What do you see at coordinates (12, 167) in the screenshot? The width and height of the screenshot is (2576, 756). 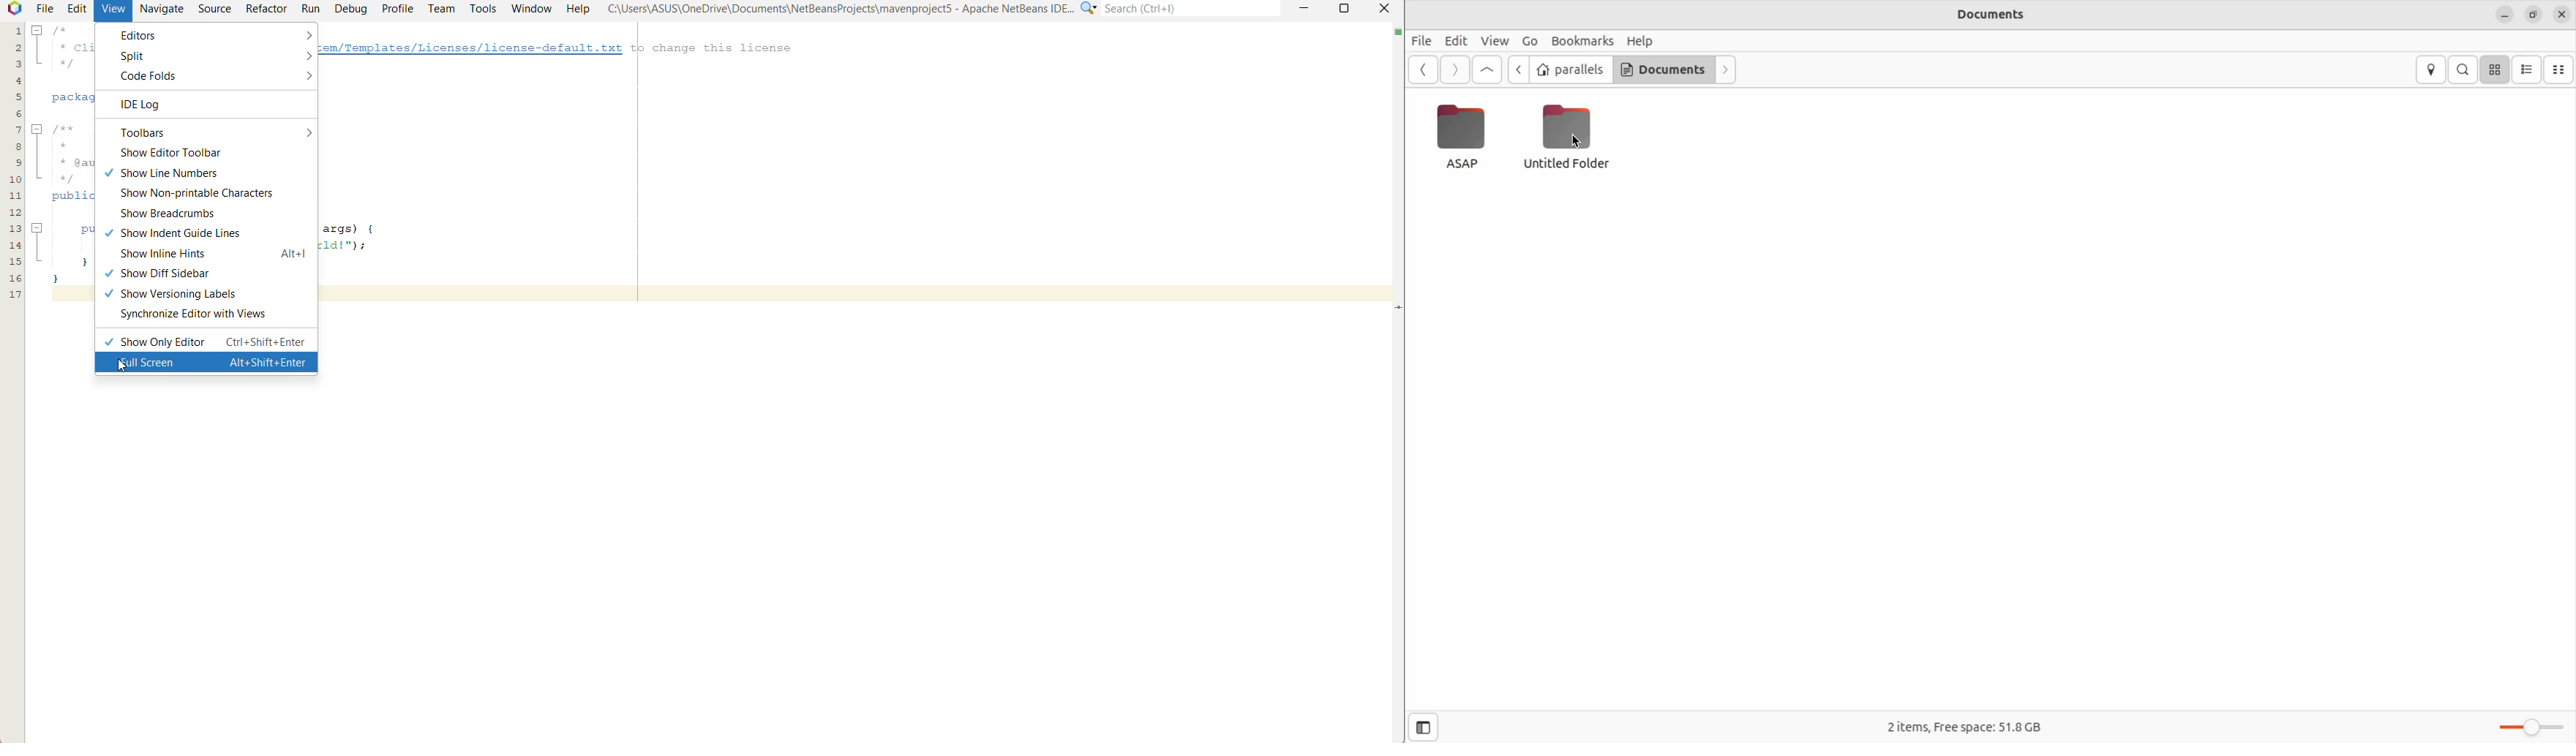 I see `lines of code` at bounding box center [12, 167].